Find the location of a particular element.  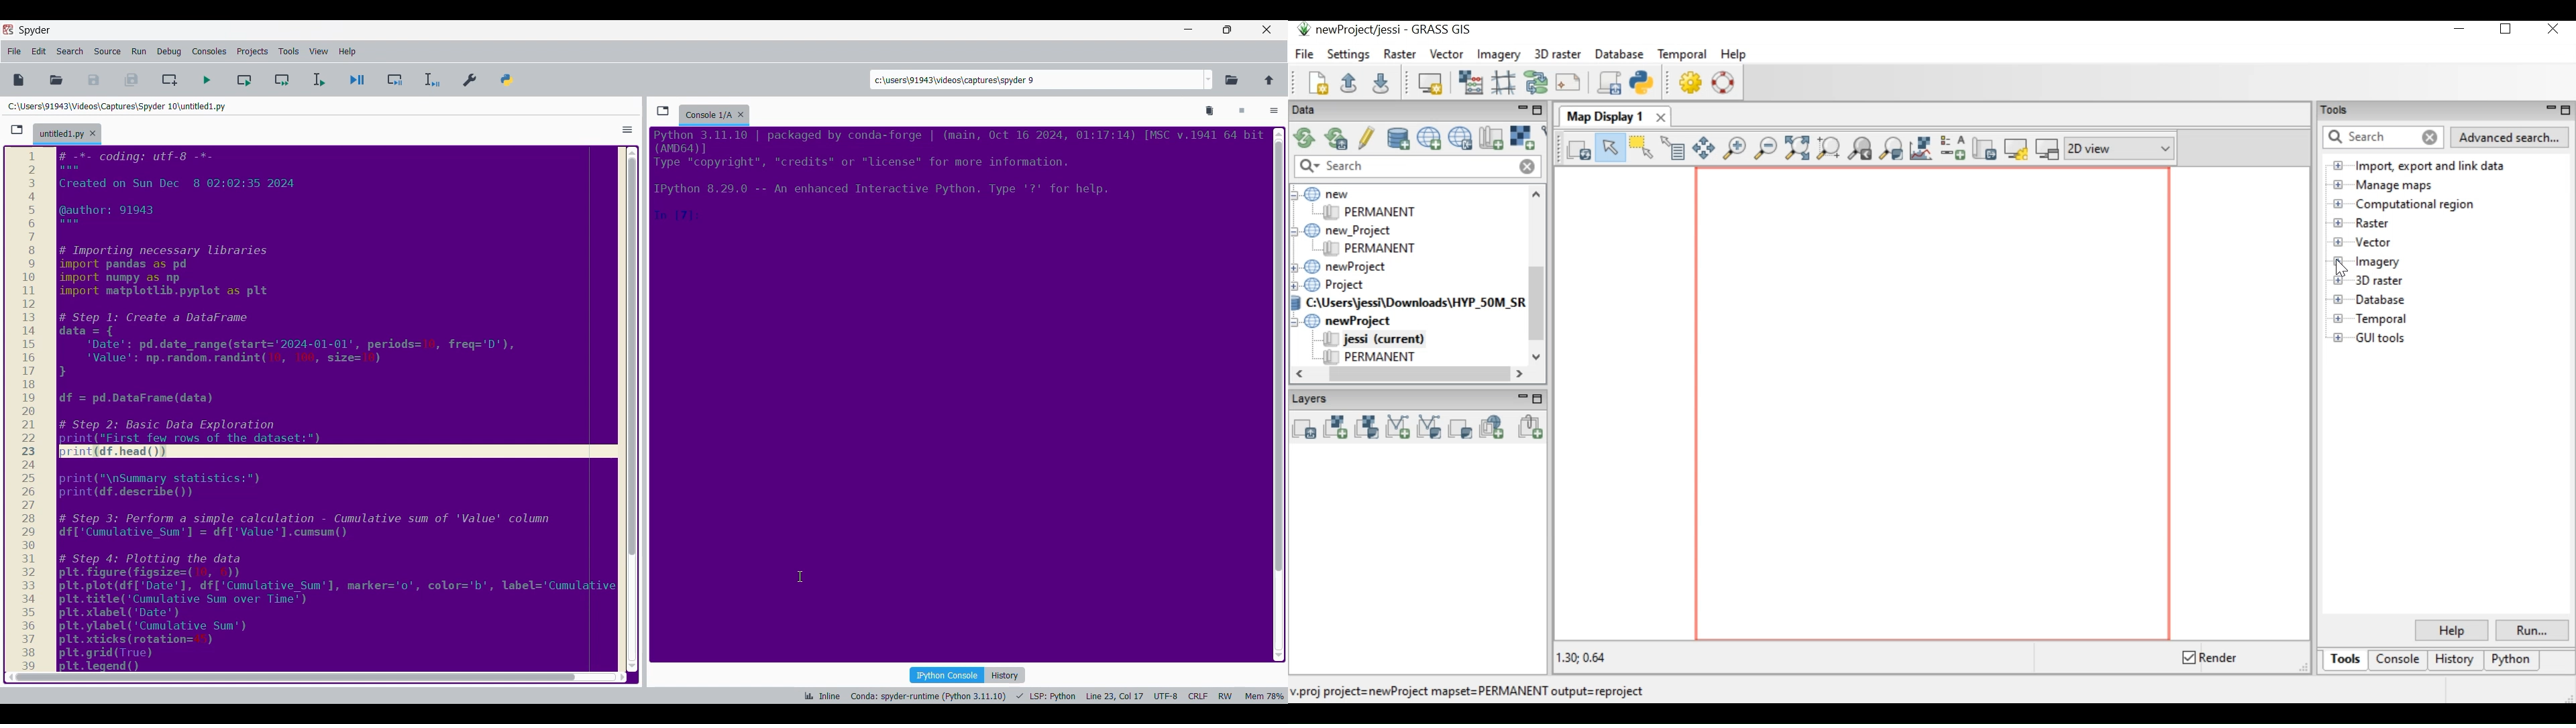

Python 3.11.10 | packaged by conda-forge | (main, Oct 16 2024, 01:17:14) [MSC v.1941 64 bit
(AMD64) ]

Type "copyright", "credits" or "license" for more information

IPython 8.29.0 -- An enhanced Interactive Python. Type '?' for help is located at coordinates (959, 178).